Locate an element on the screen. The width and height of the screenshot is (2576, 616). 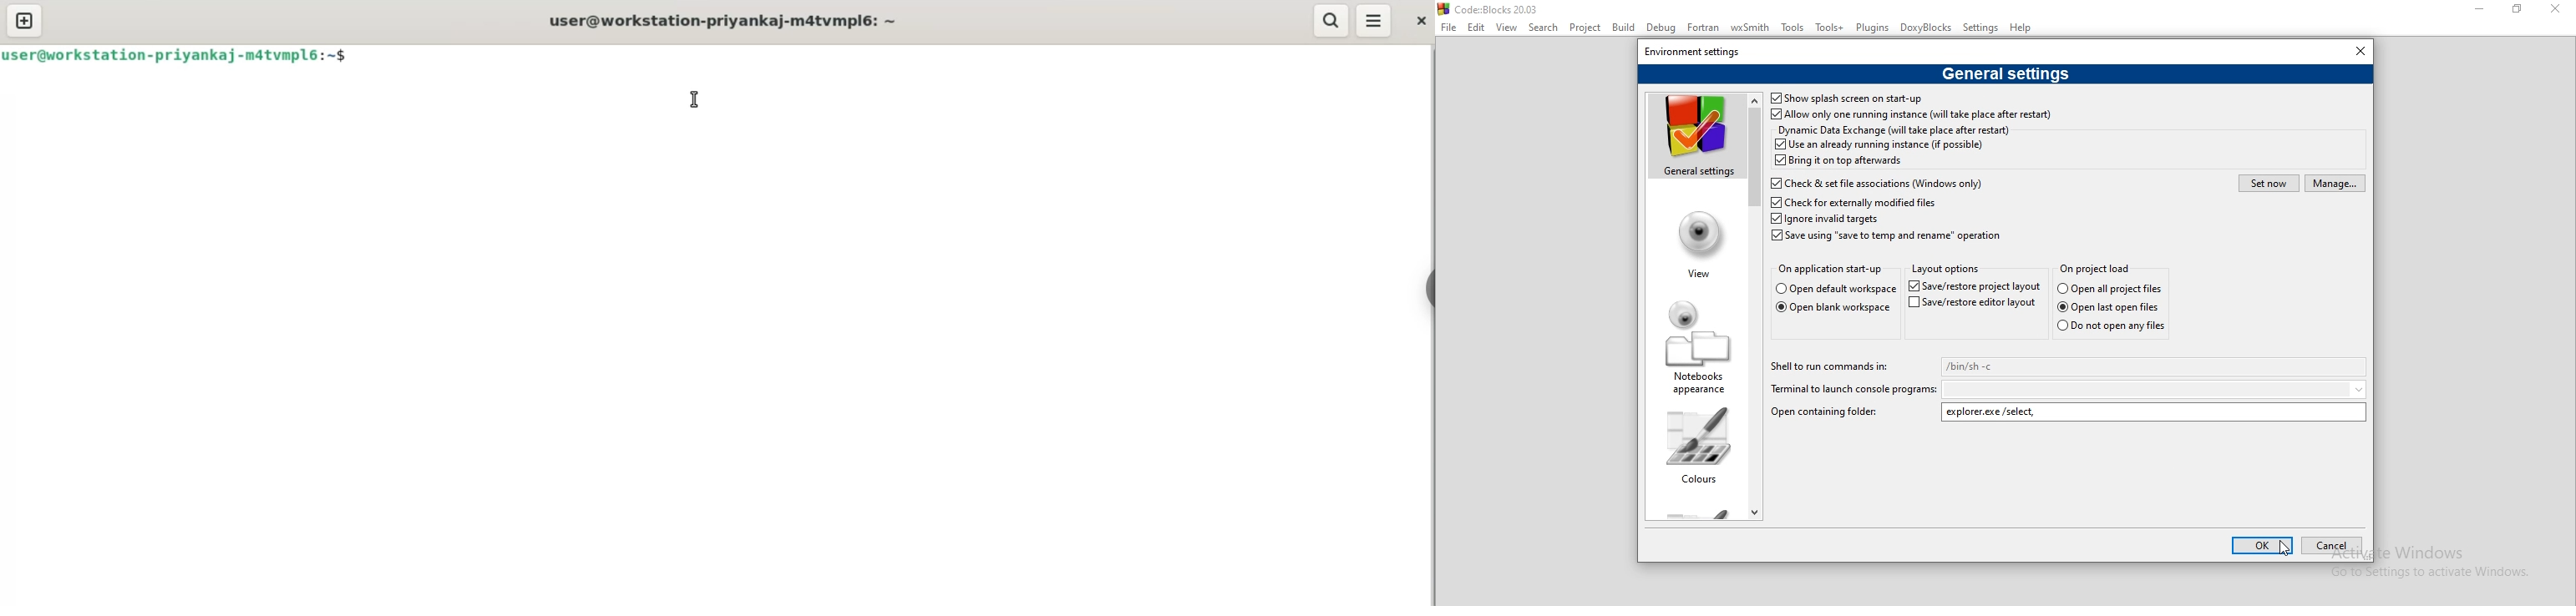
On project load is located at coordinates (2096, 267).